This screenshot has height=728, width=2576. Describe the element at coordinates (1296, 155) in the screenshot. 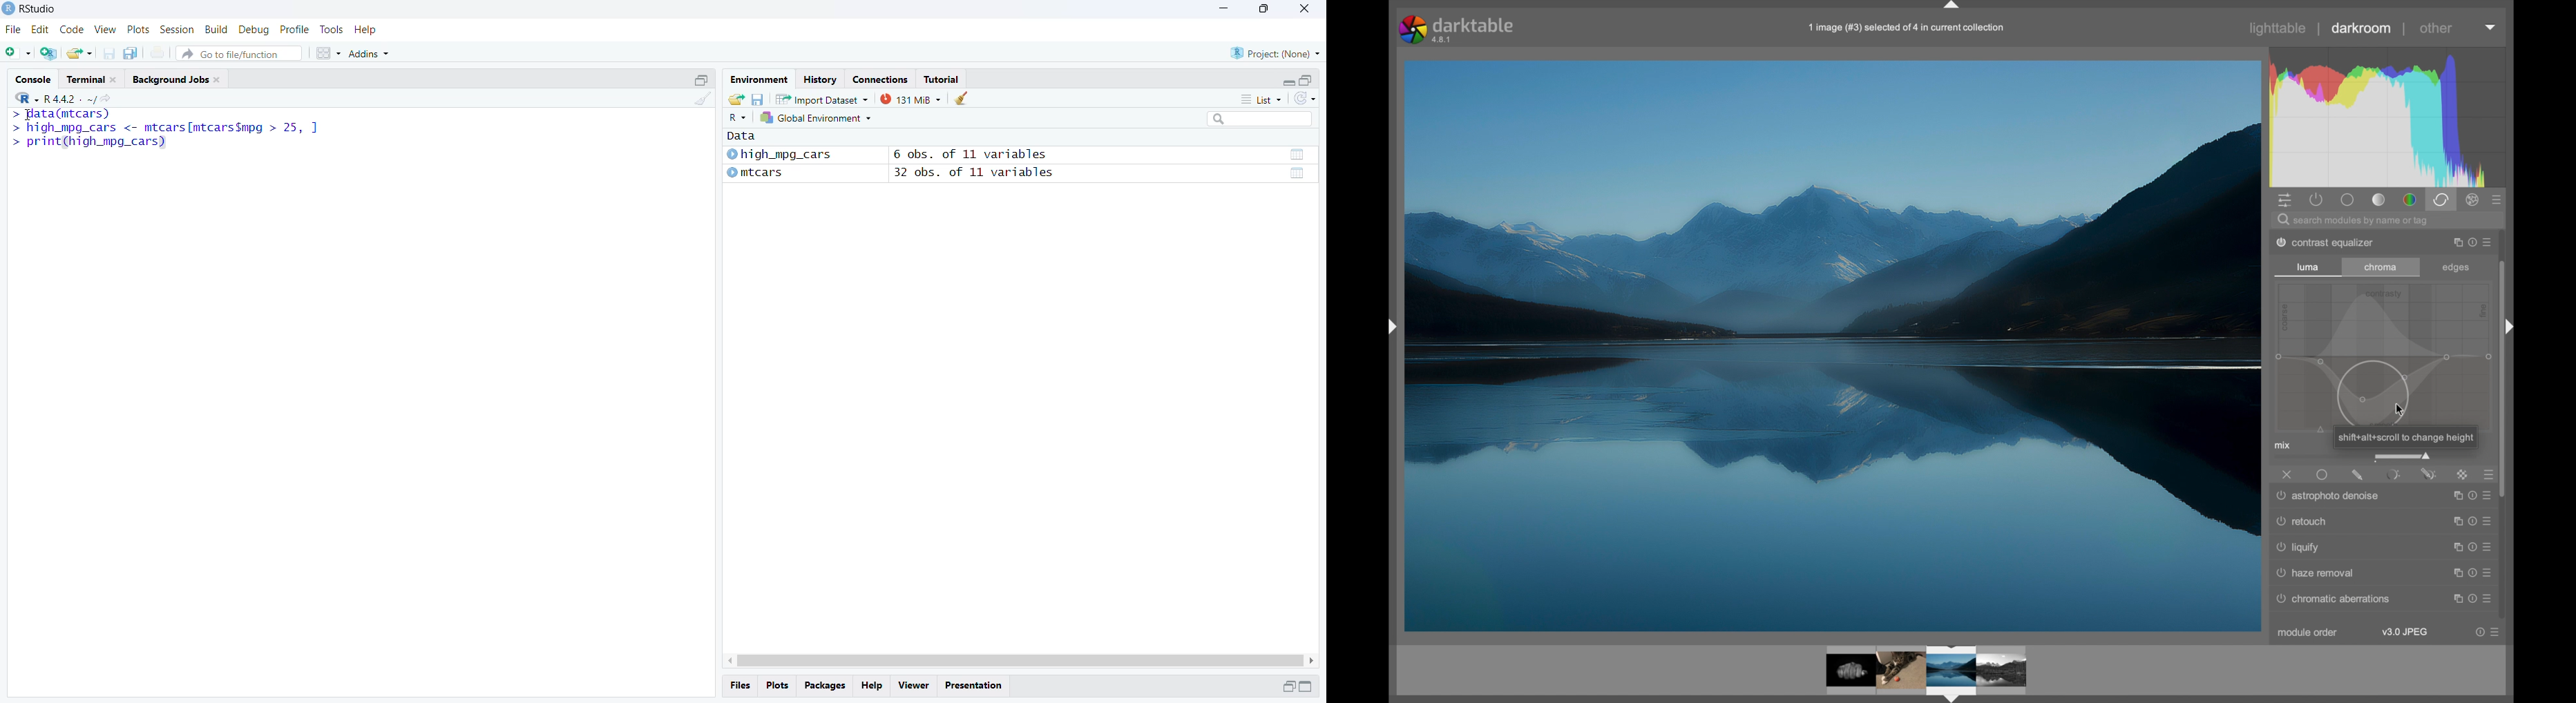

I see `data` at that location.